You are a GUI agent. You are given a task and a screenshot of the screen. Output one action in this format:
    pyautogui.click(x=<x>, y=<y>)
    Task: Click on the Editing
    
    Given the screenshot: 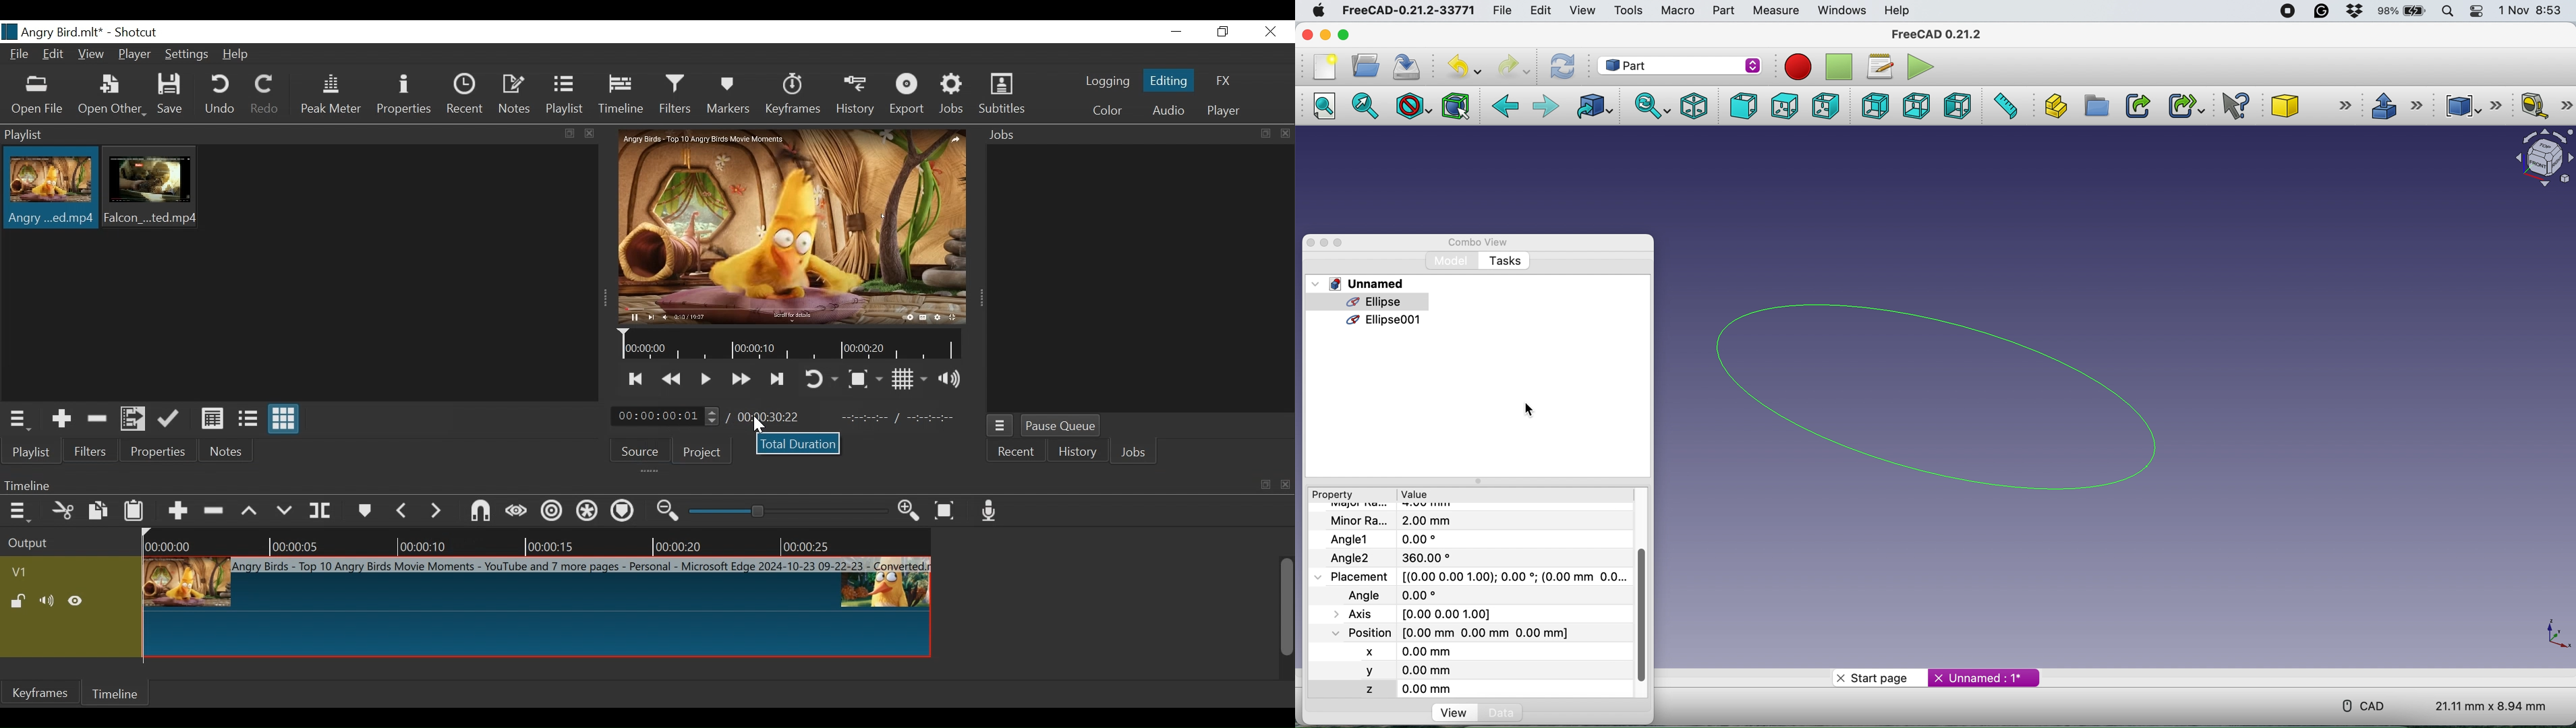 What is the action you would take?
    pyautogui.click(x=1172, y=80)
    